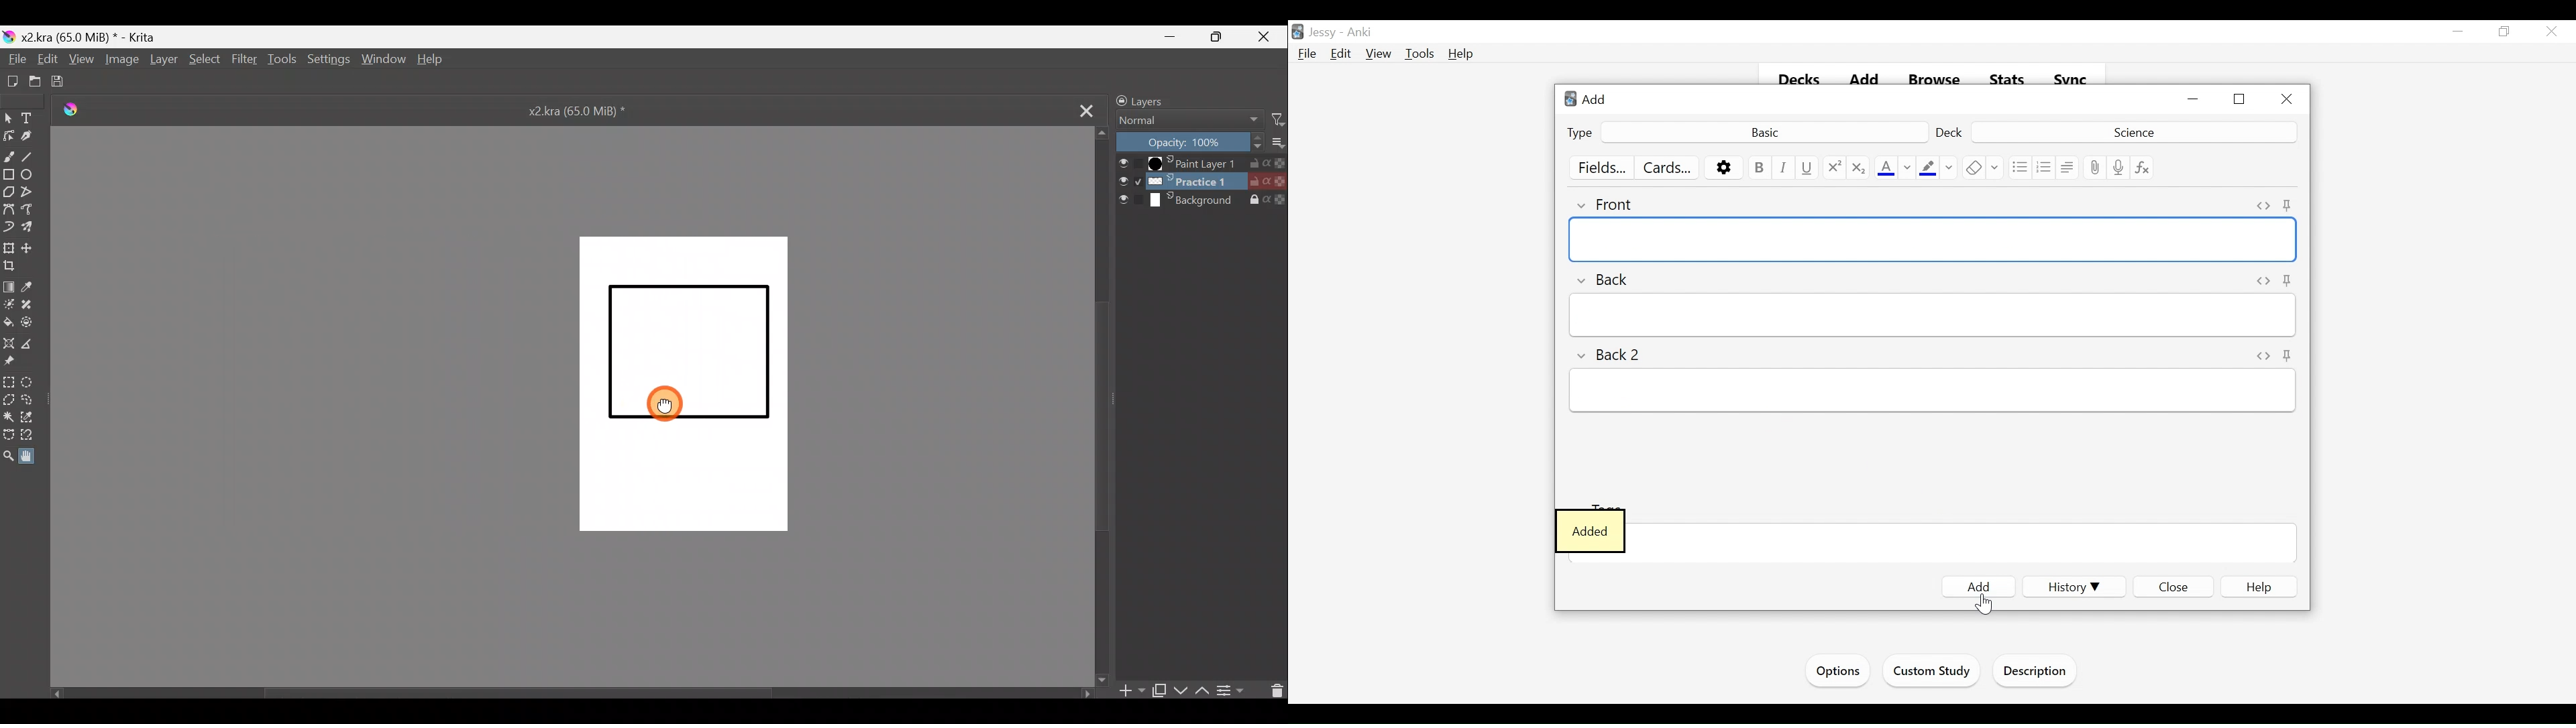 This screenshot has height=728, width=2576. Describe the element at coordinates (1668, 168) in the screenshot. I see `Customize Cards Template` at that location.